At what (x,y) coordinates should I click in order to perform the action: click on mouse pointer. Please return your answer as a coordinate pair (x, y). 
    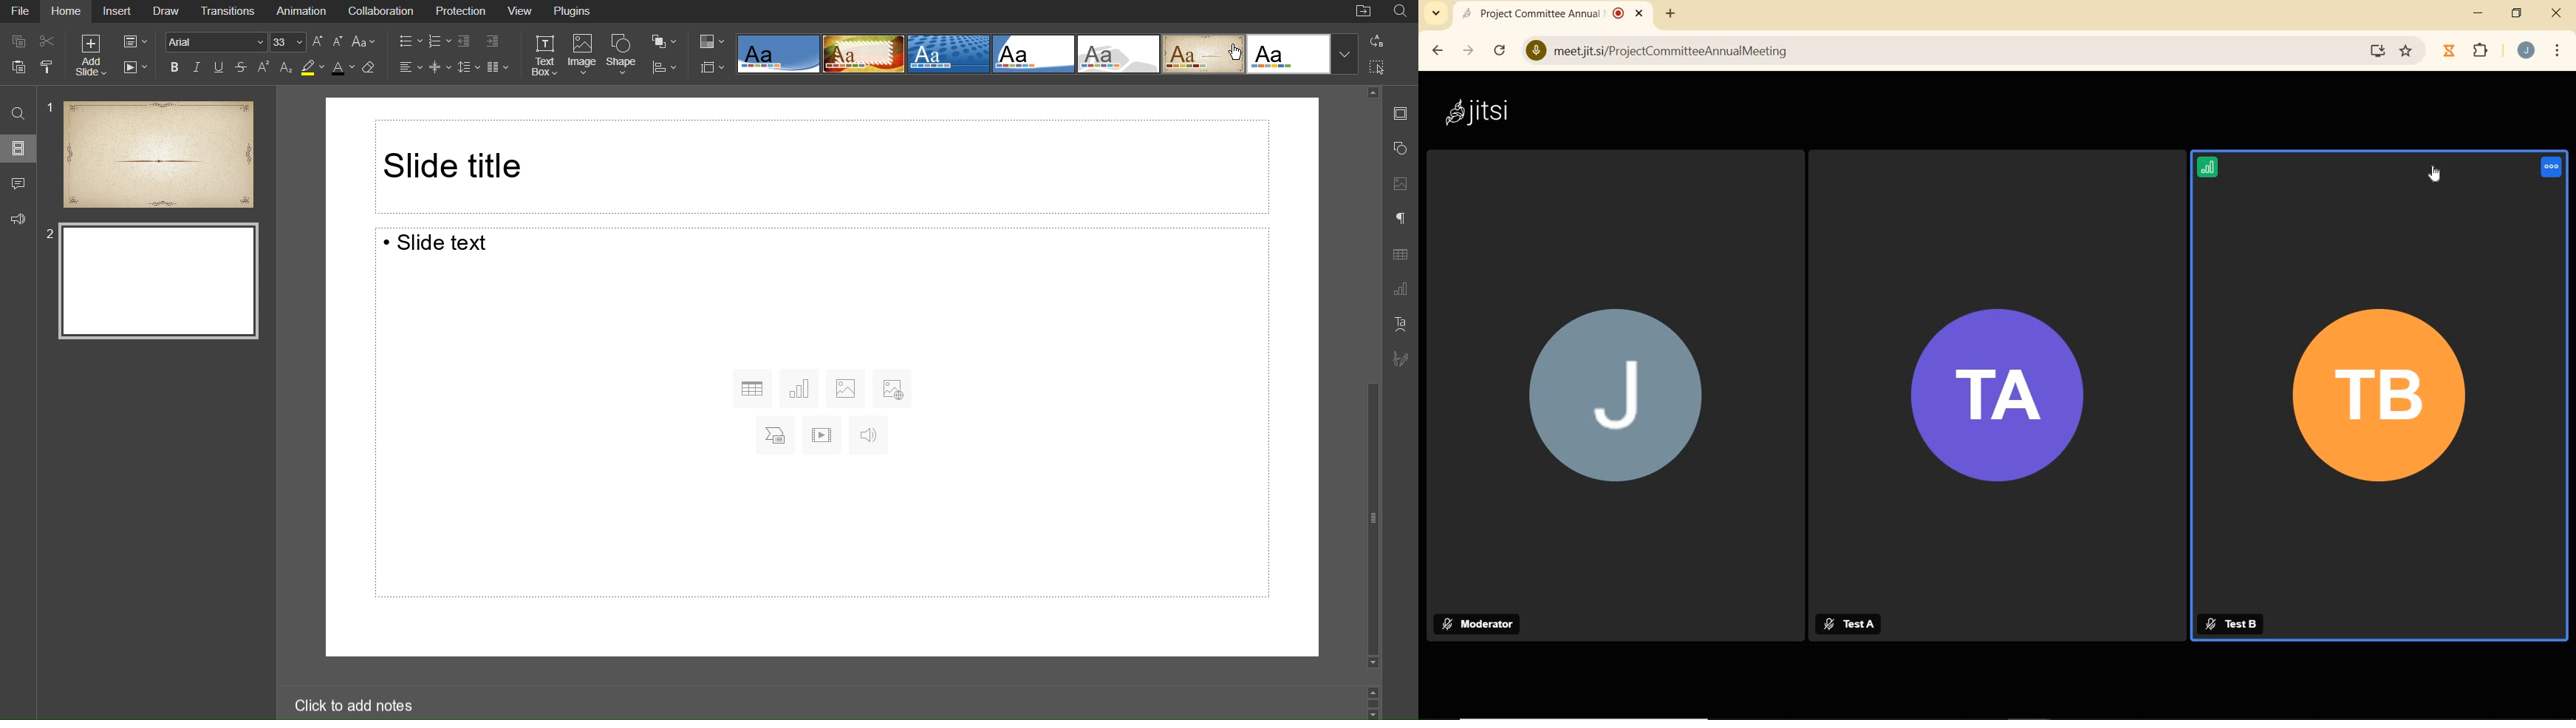
    Looking at the image, I should click on (1236, 54).